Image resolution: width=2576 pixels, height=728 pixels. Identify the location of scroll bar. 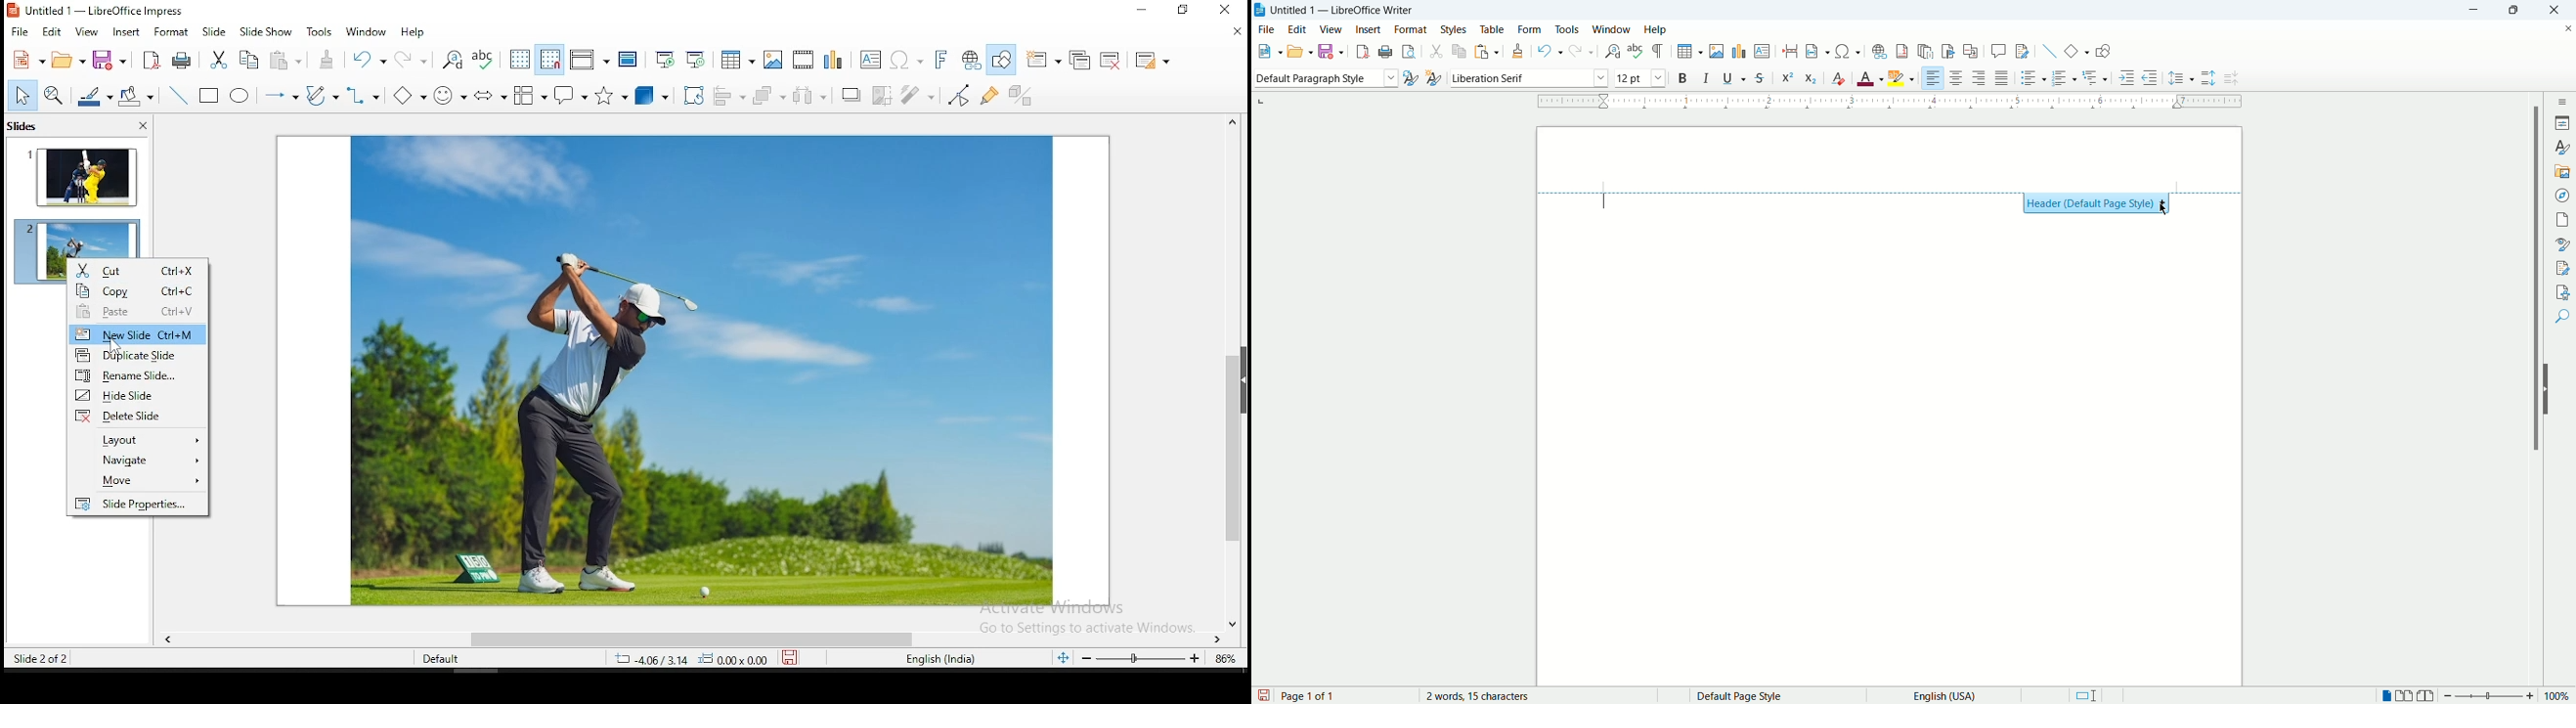
(1230, 374).